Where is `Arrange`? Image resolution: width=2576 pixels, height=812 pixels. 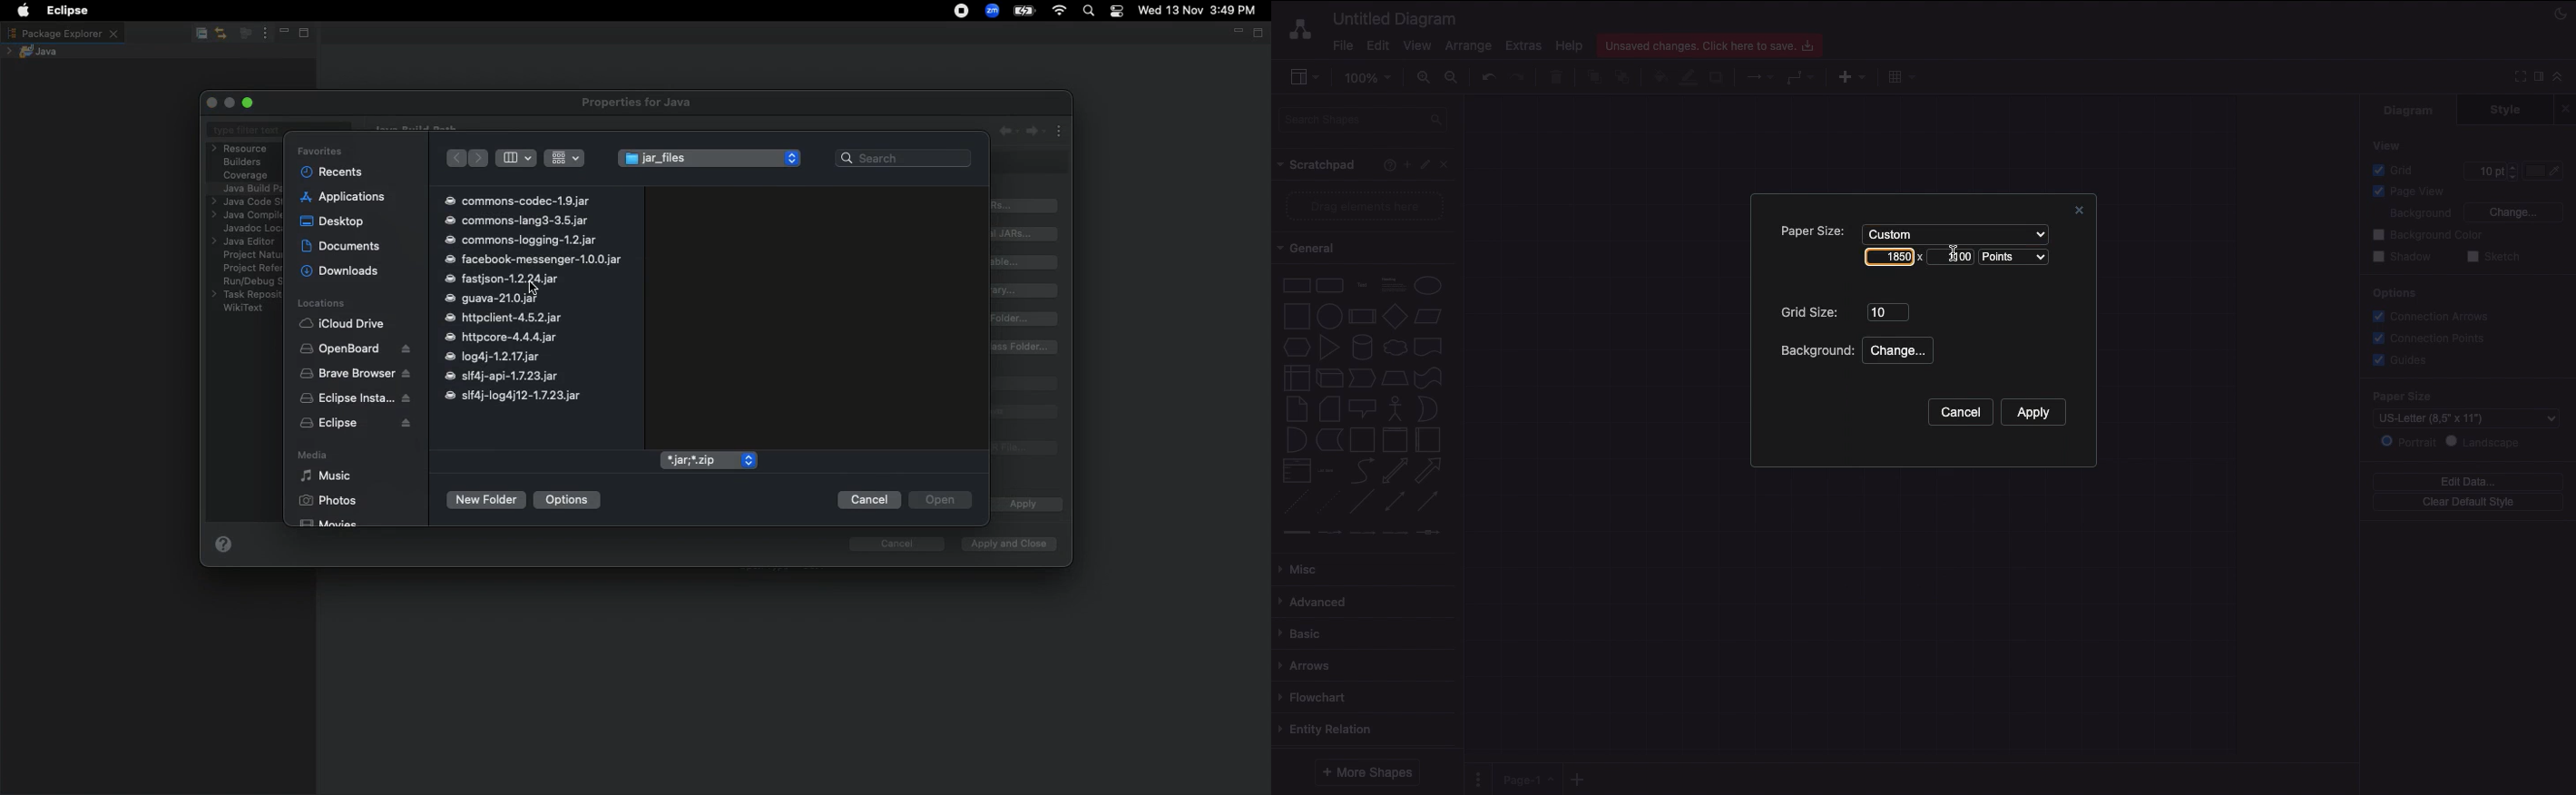 Arrange is located at coordinates (1469, 46).